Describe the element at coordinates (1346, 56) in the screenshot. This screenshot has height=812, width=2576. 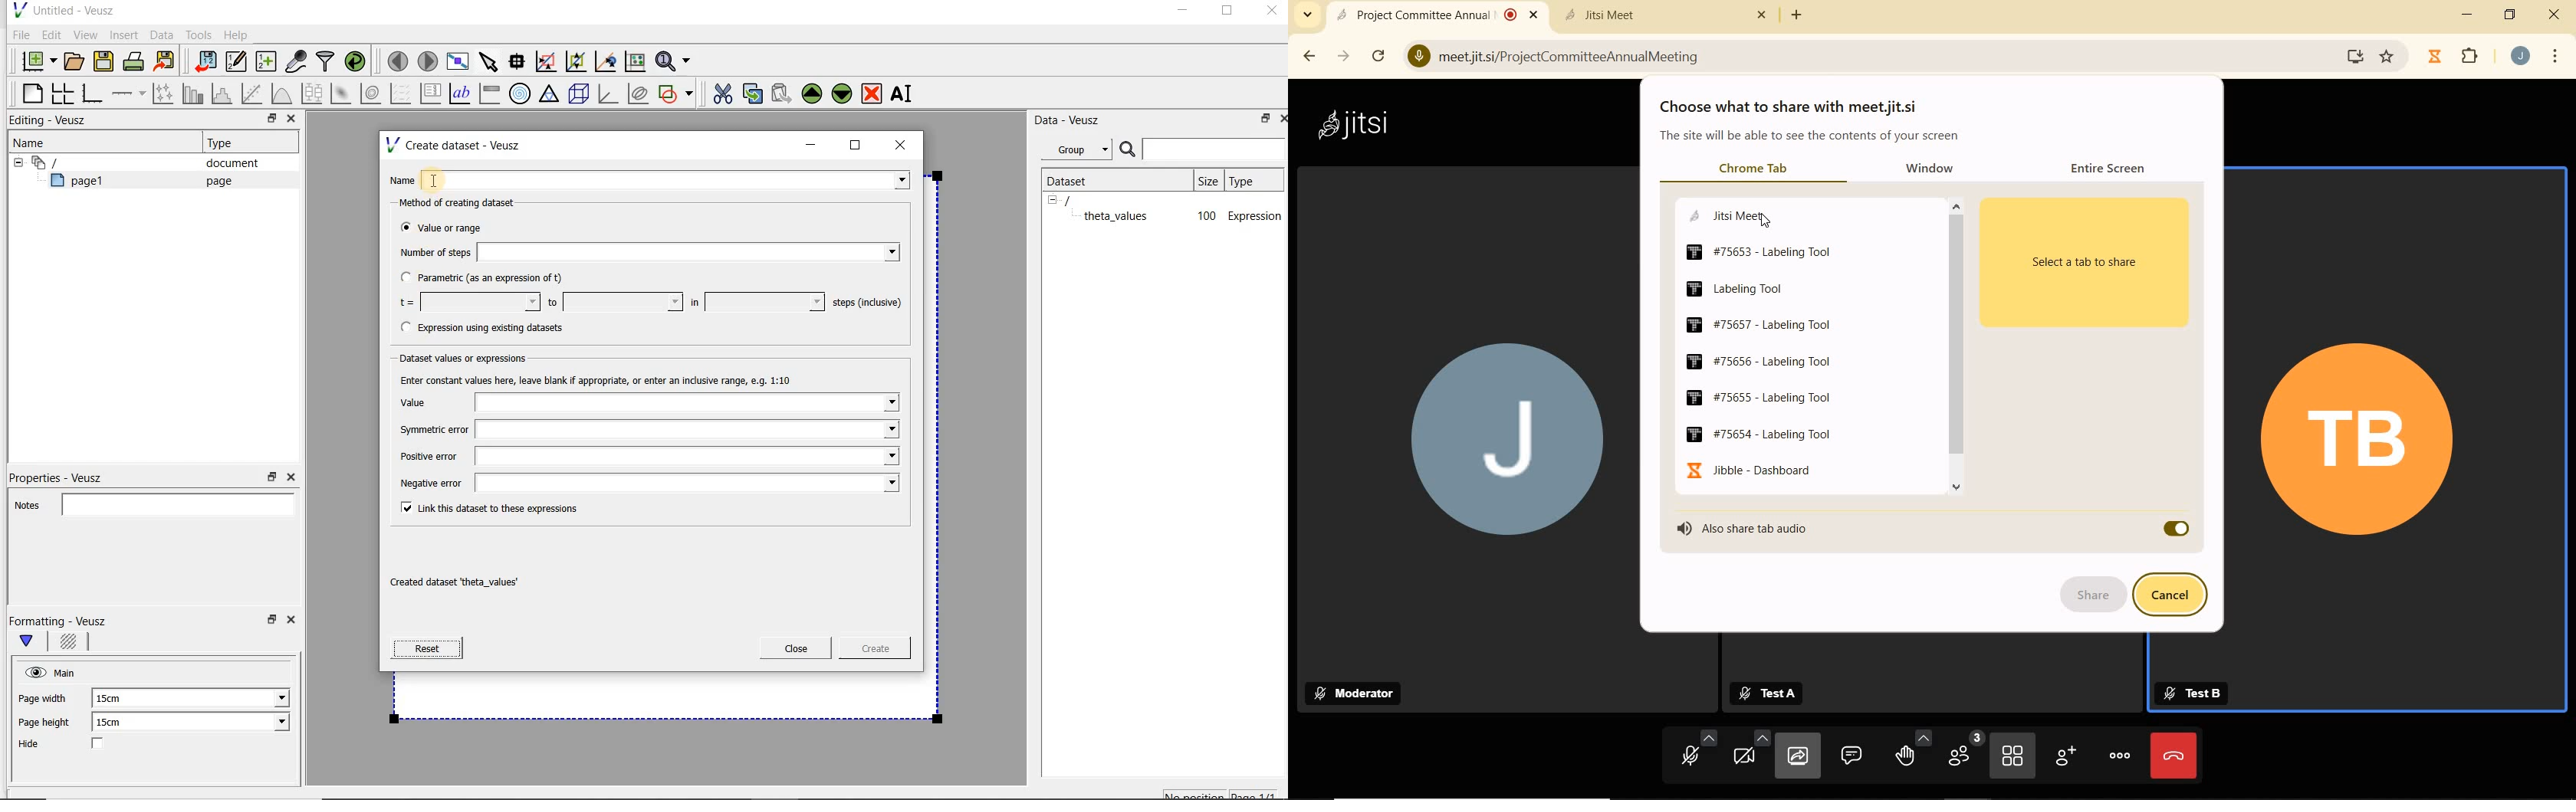
I see `FORWARD` at that location.